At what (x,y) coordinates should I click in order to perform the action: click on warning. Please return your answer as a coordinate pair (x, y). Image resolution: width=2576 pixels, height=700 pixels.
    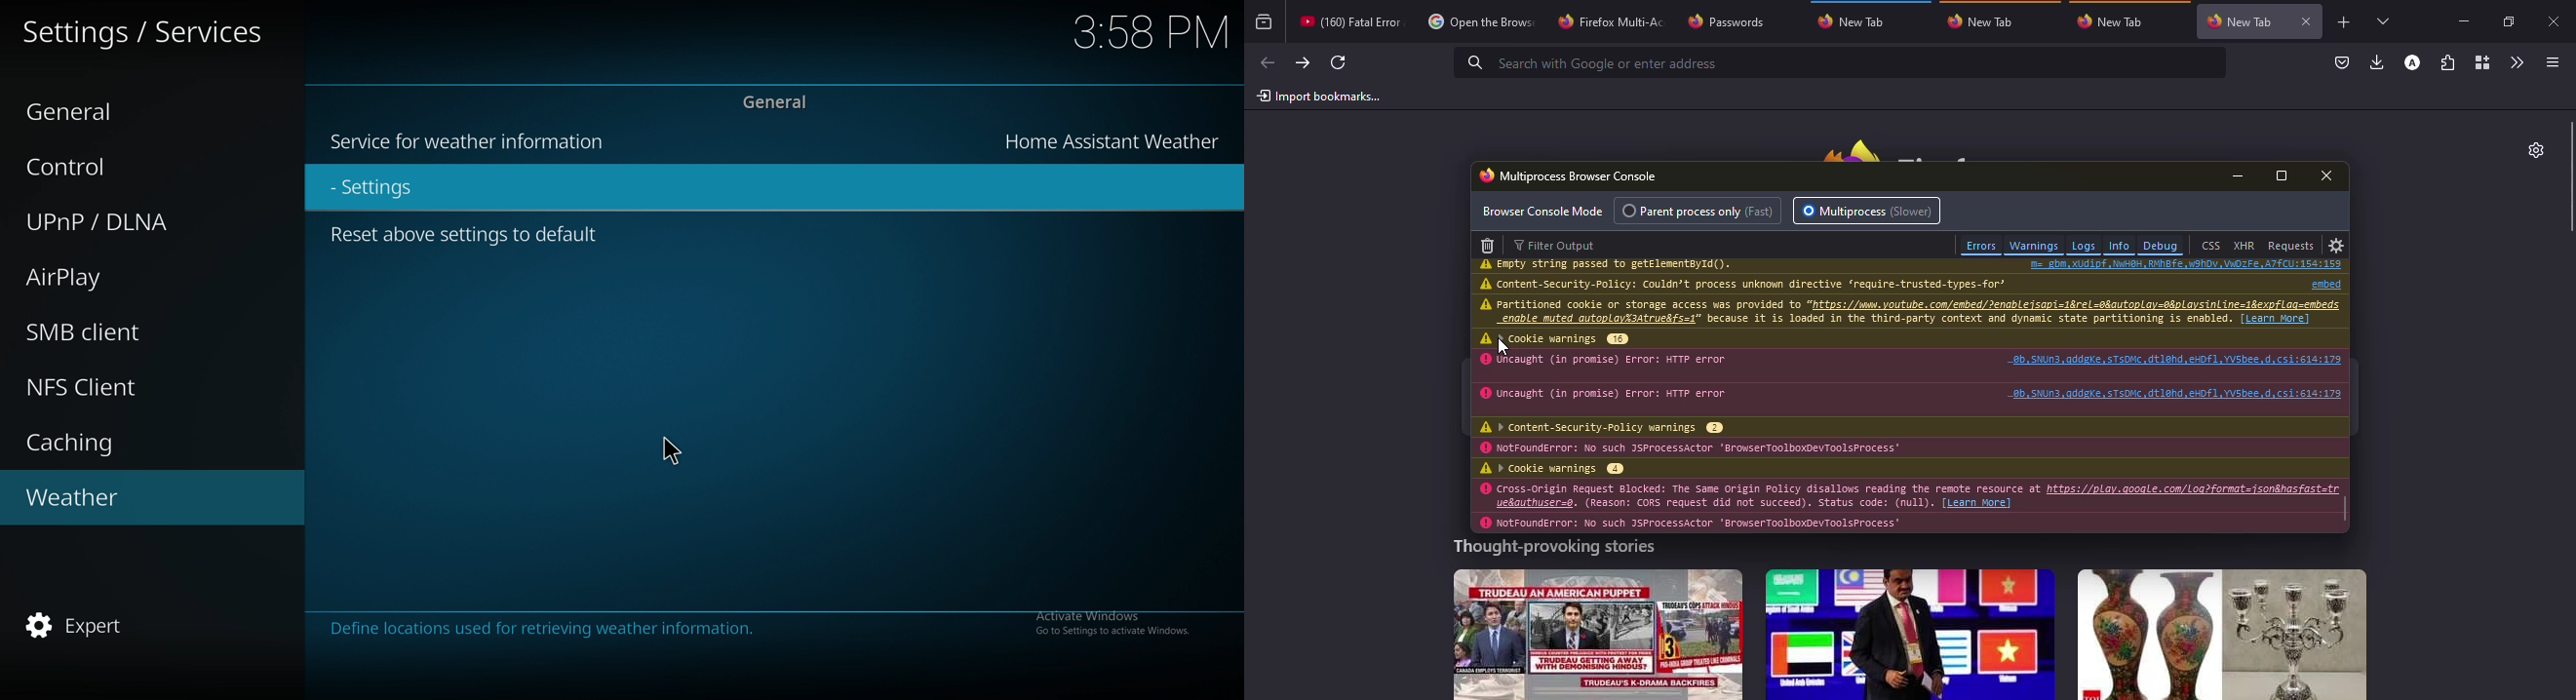
    Looking at the image, I should click on (1485, 524).